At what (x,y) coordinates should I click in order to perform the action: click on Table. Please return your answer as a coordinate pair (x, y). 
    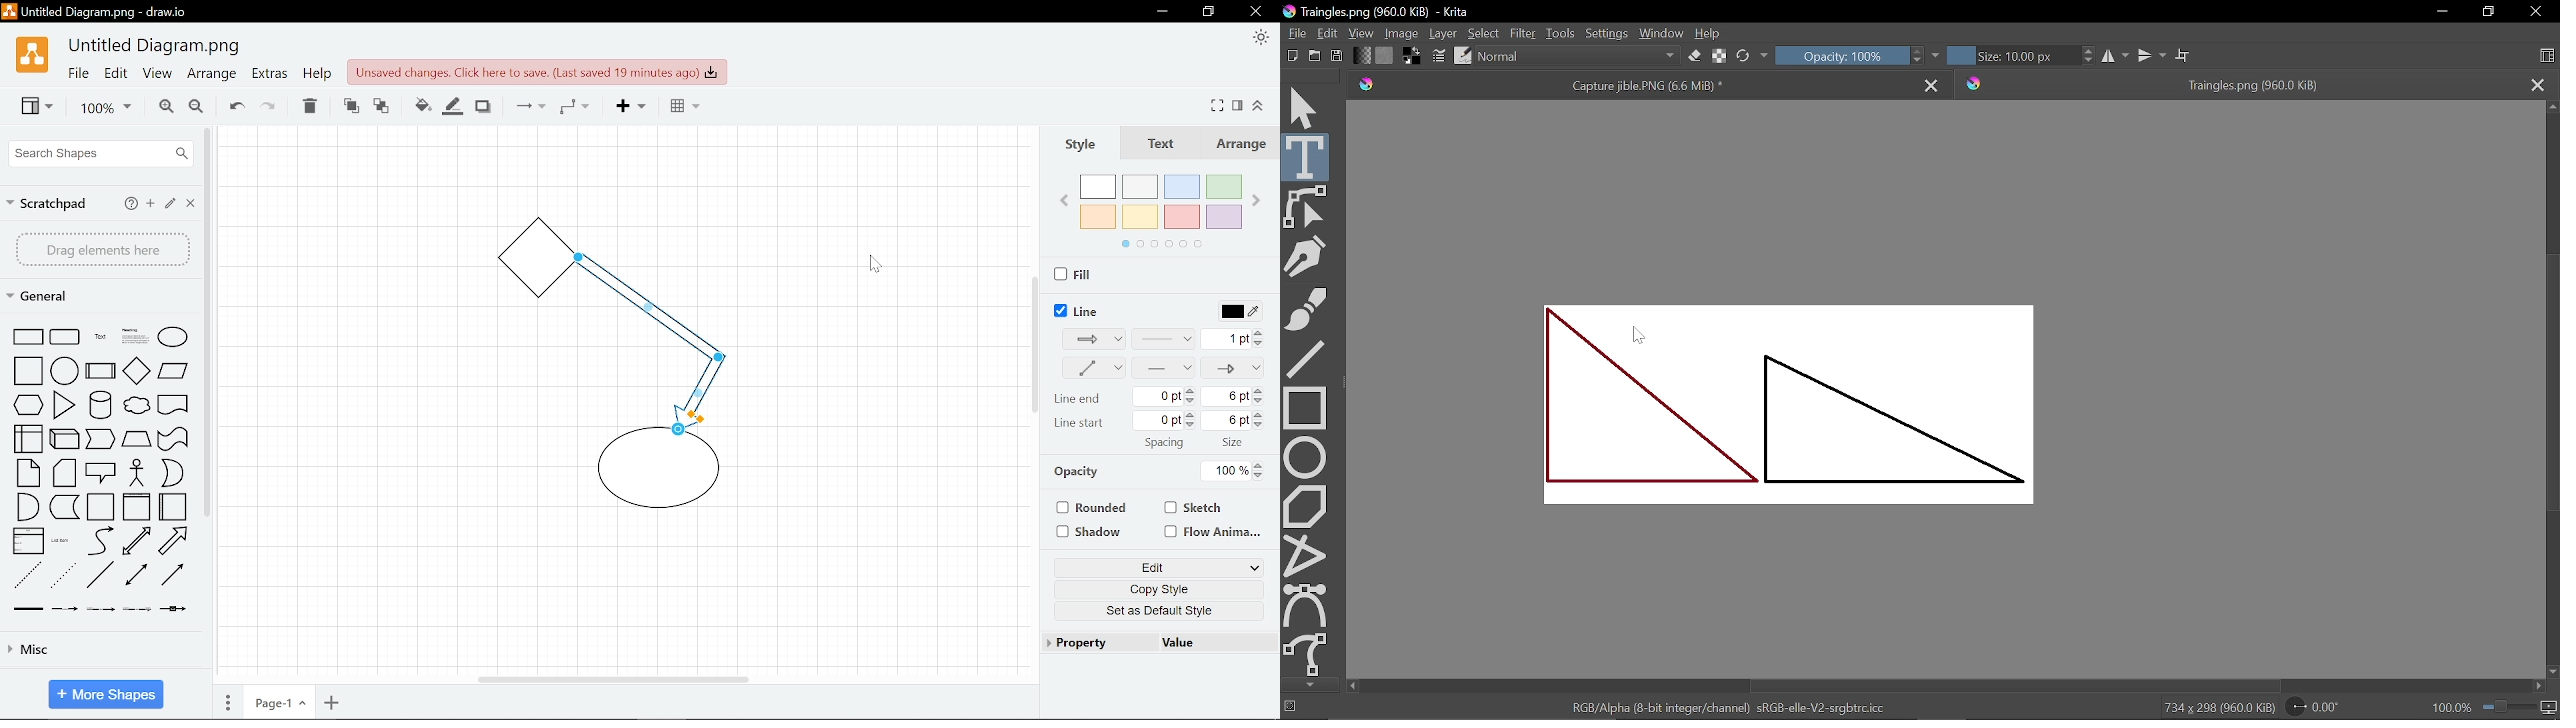
    Looking at the image, I should click on (680, 108).